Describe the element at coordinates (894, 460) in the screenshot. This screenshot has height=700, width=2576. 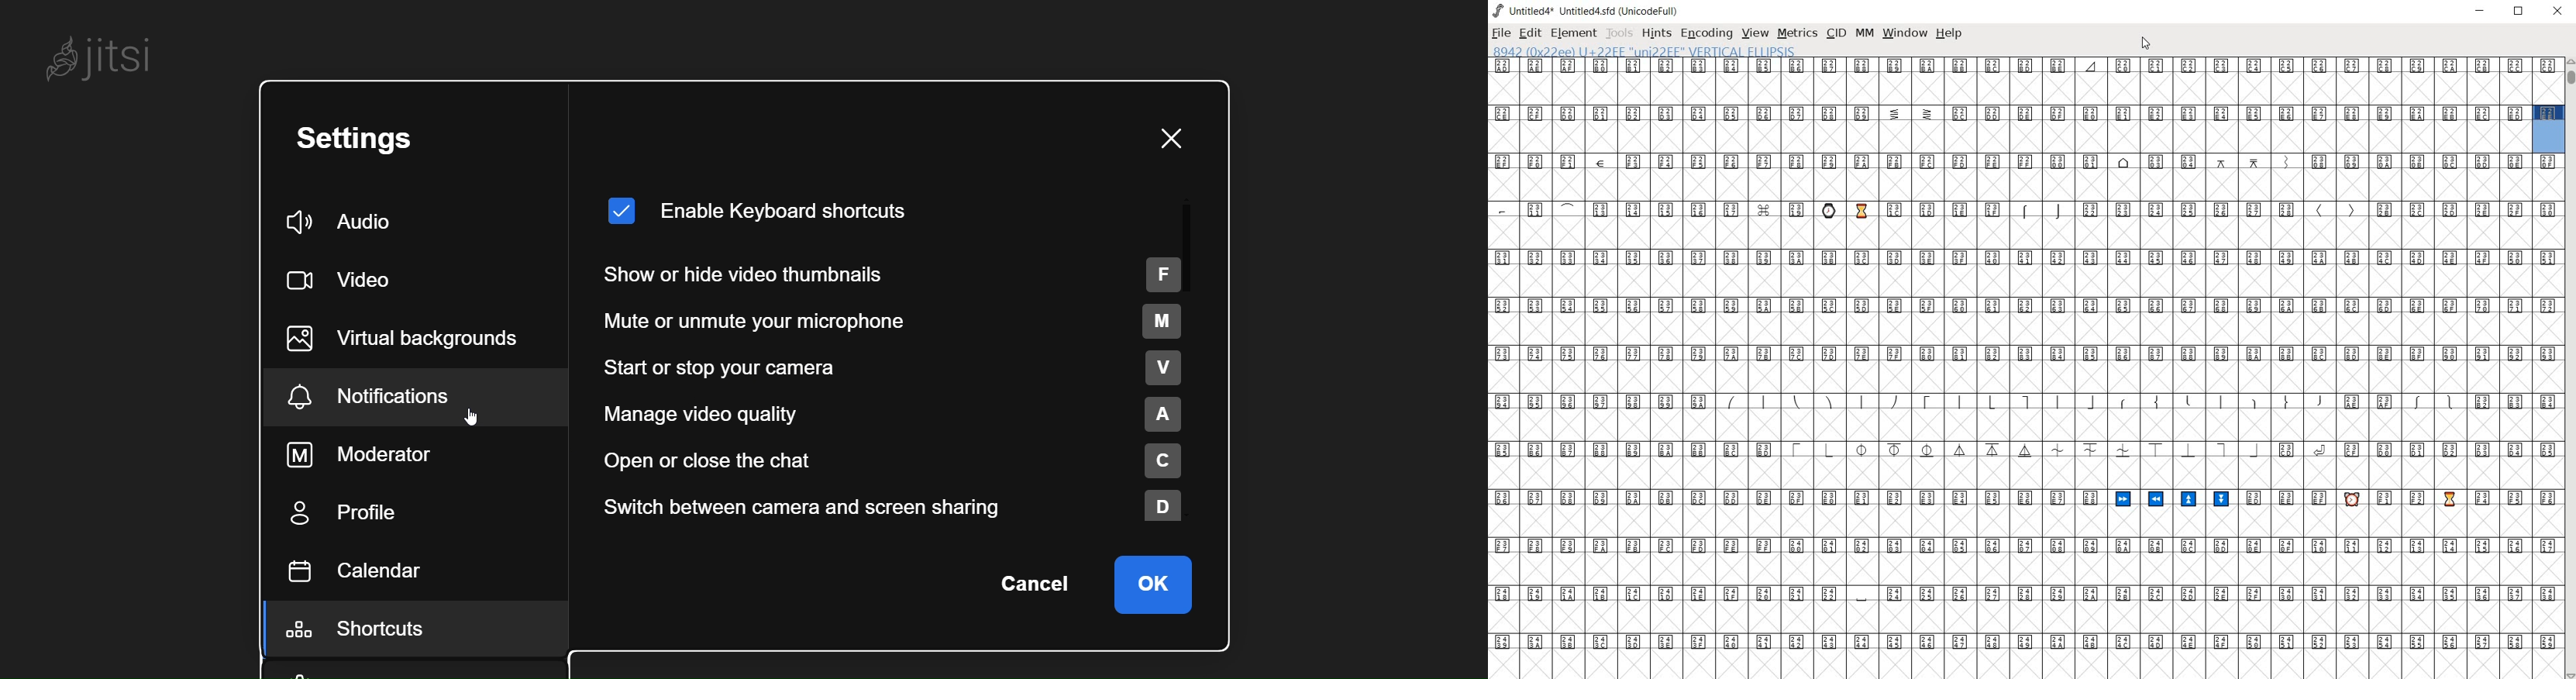
I see `open or close chat` at that location.